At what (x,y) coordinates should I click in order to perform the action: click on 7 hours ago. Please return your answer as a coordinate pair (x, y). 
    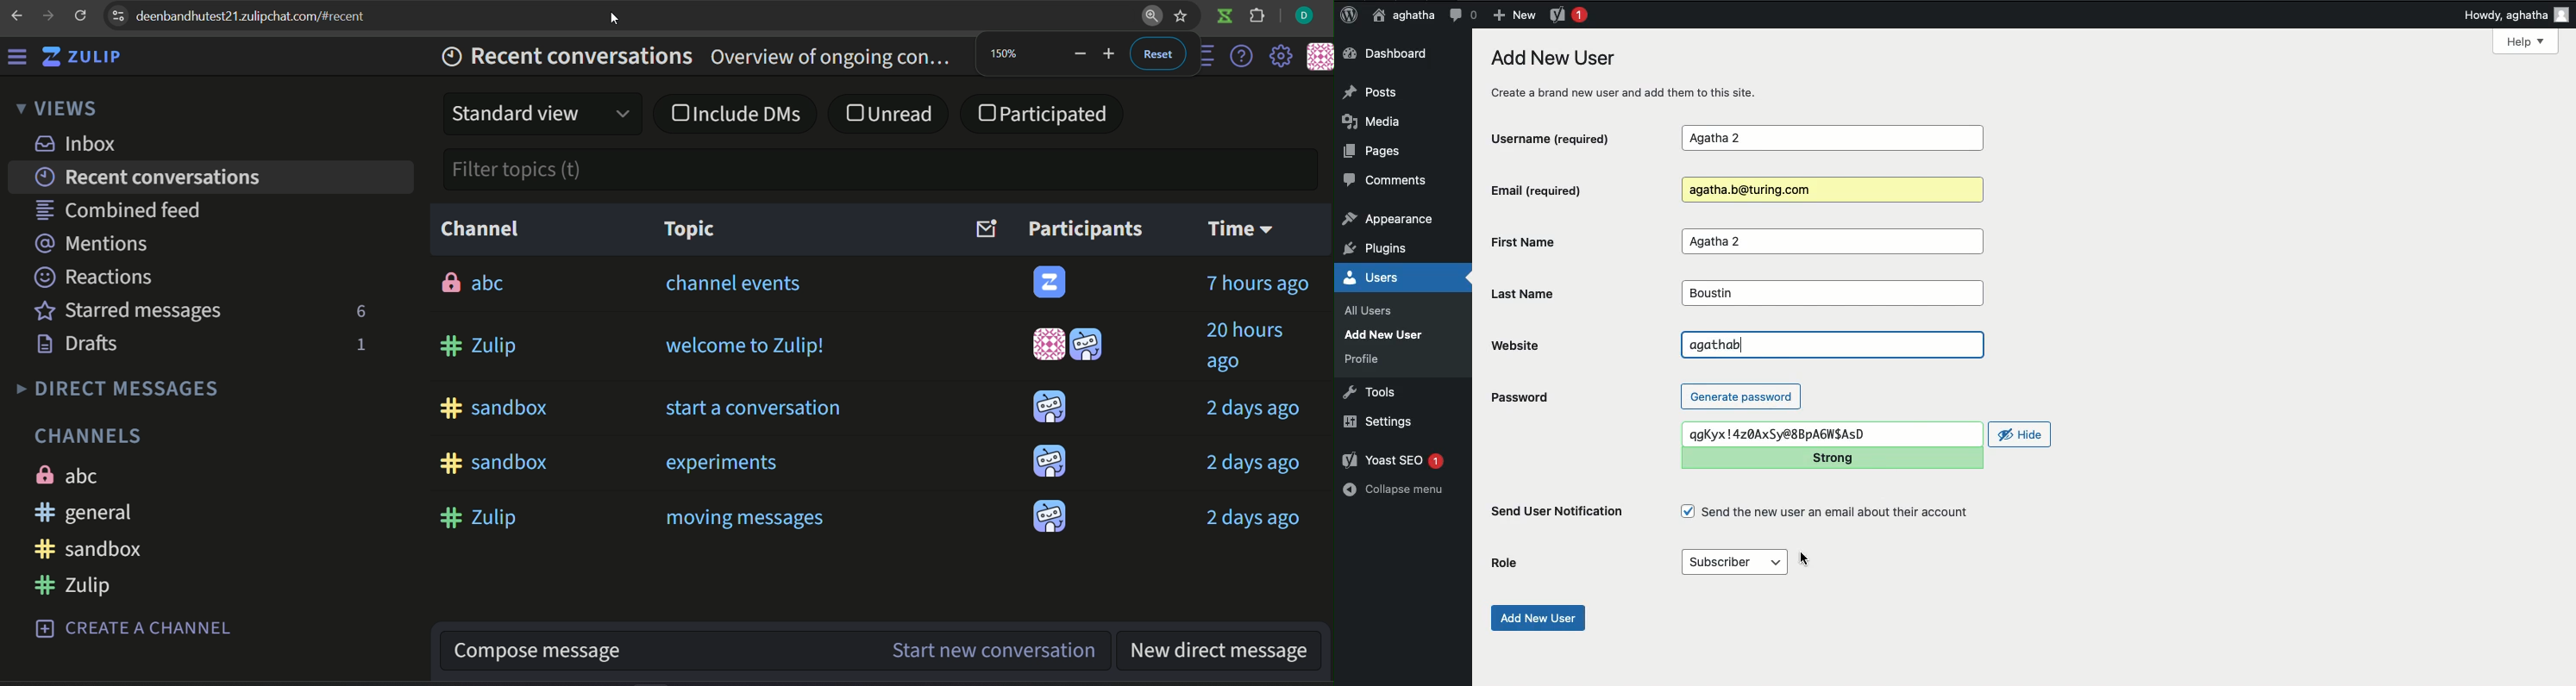
    Looking at the image, I should click on (1262, 281).